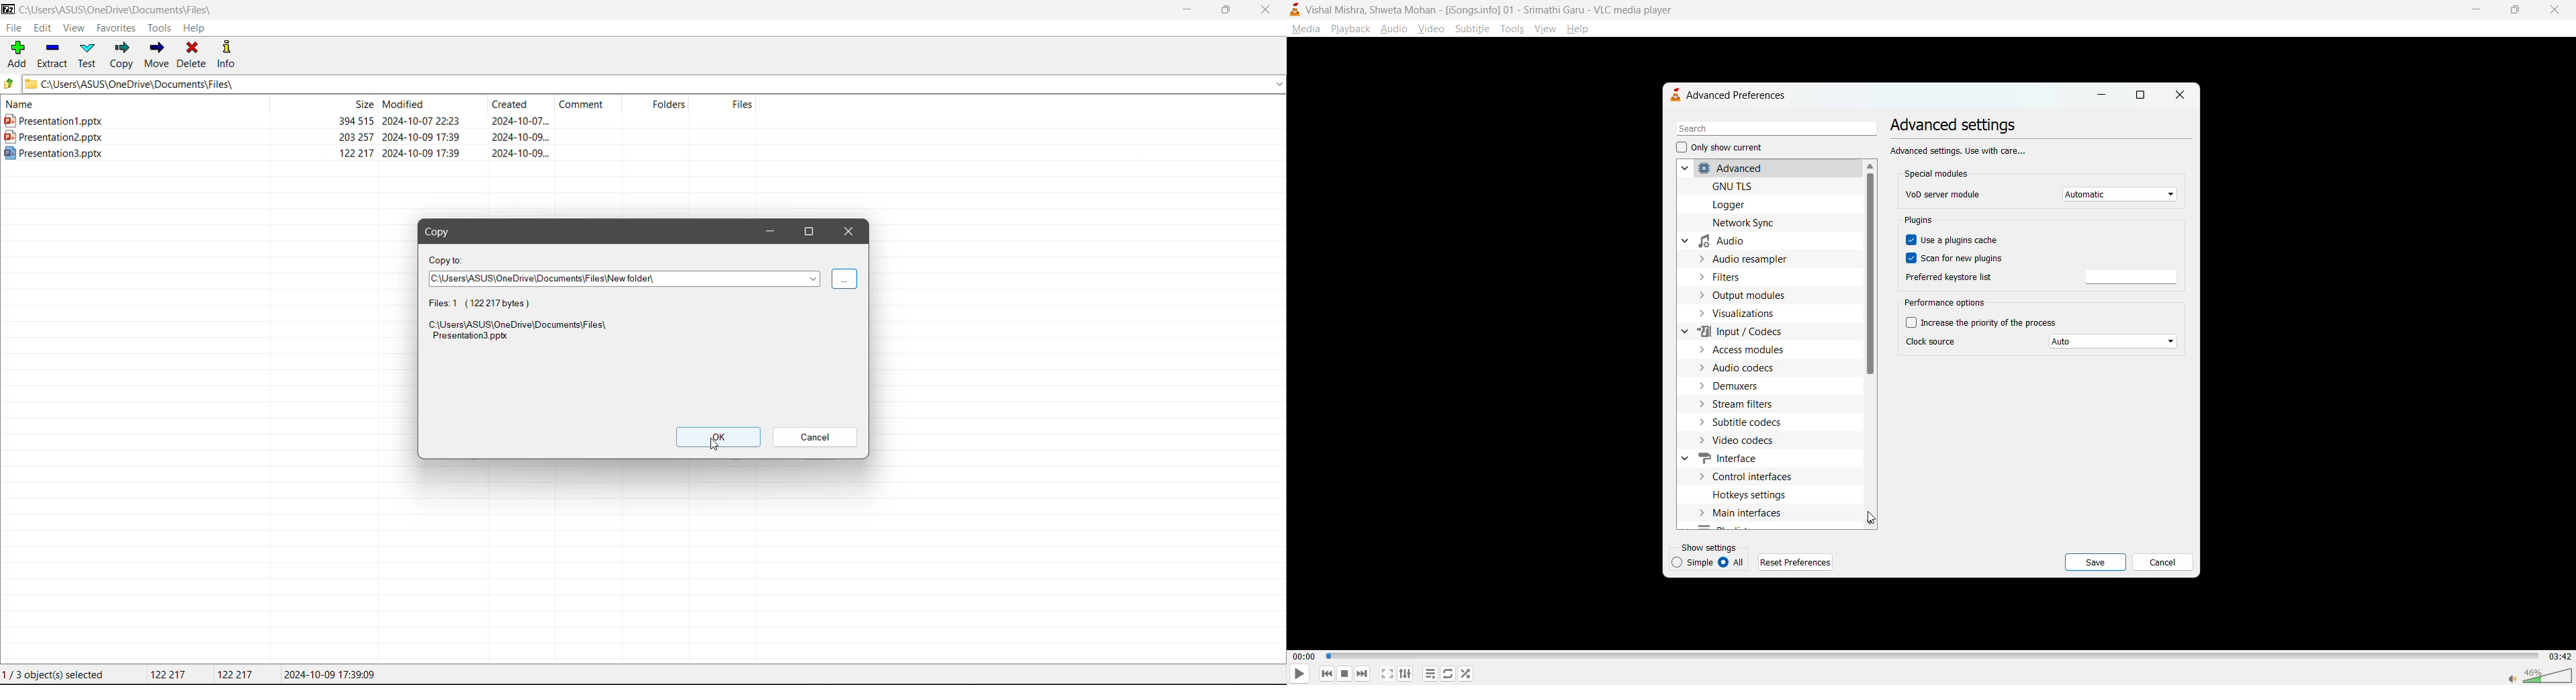  I want to click on media, so click(1305, 29).